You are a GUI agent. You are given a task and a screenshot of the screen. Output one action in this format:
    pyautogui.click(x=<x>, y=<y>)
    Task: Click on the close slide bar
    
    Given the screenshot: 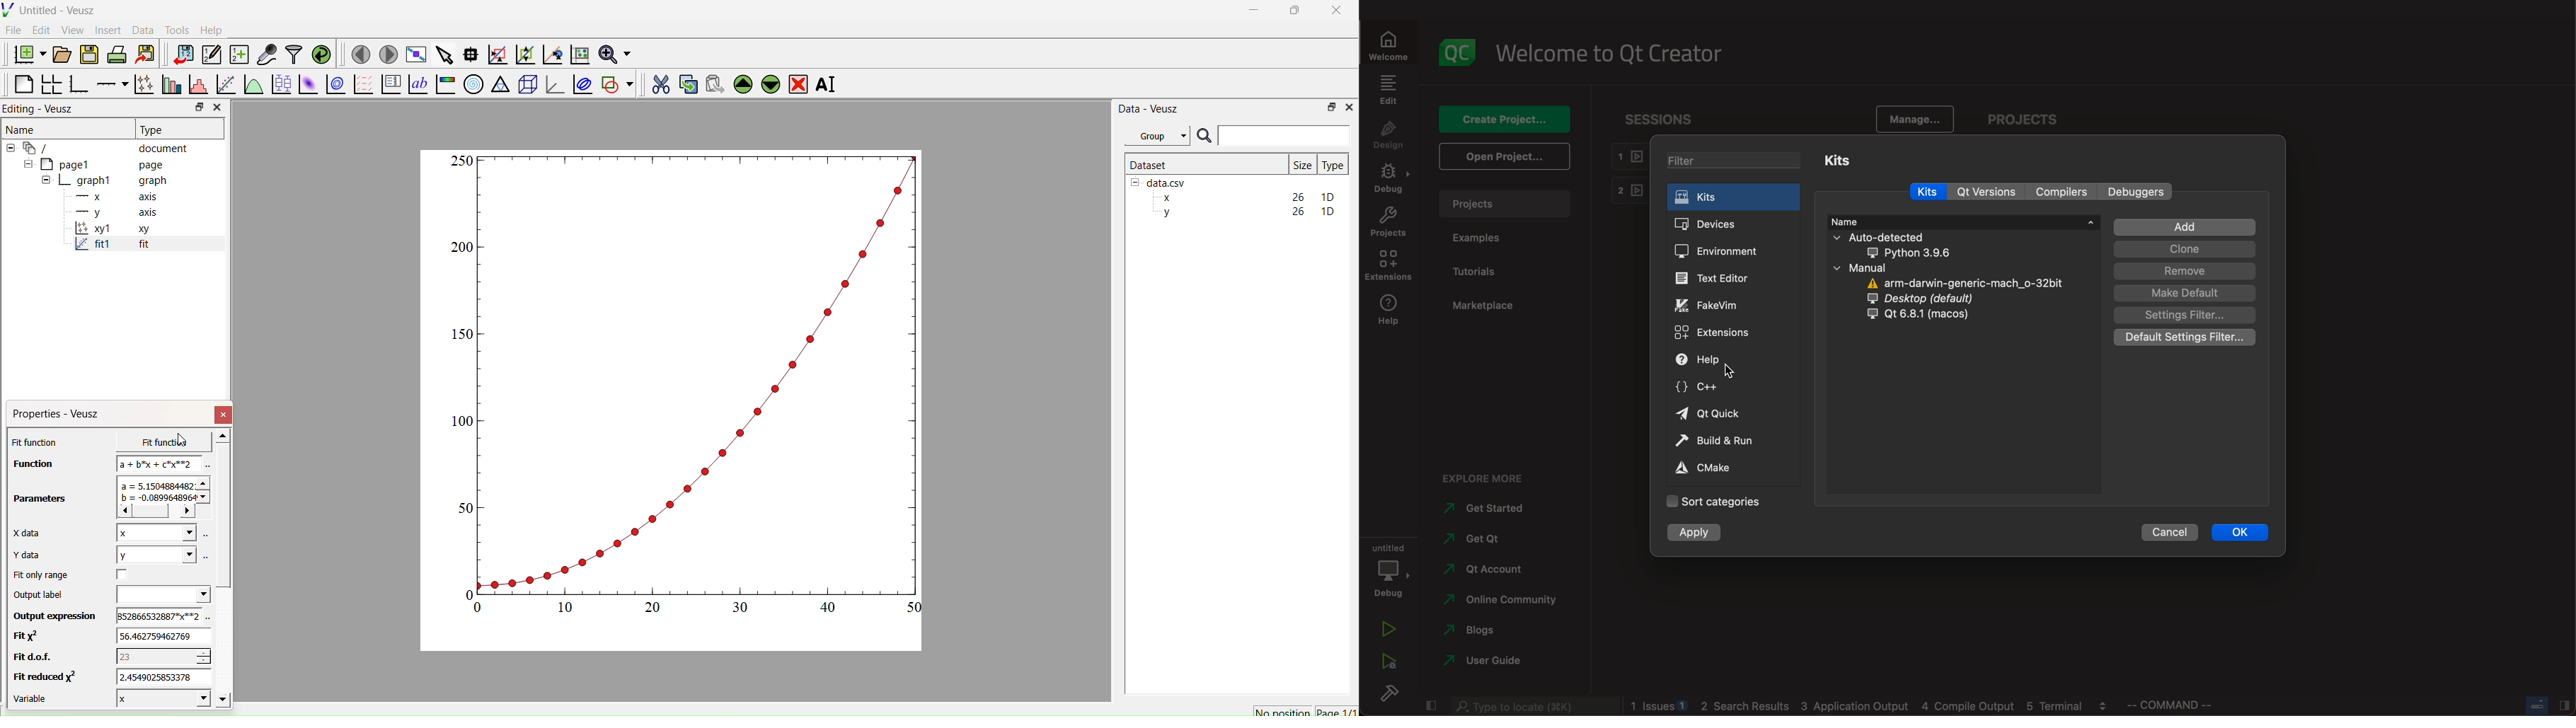 What is the action you would take?
    pyautogui.click(x=2543, y=706)
    